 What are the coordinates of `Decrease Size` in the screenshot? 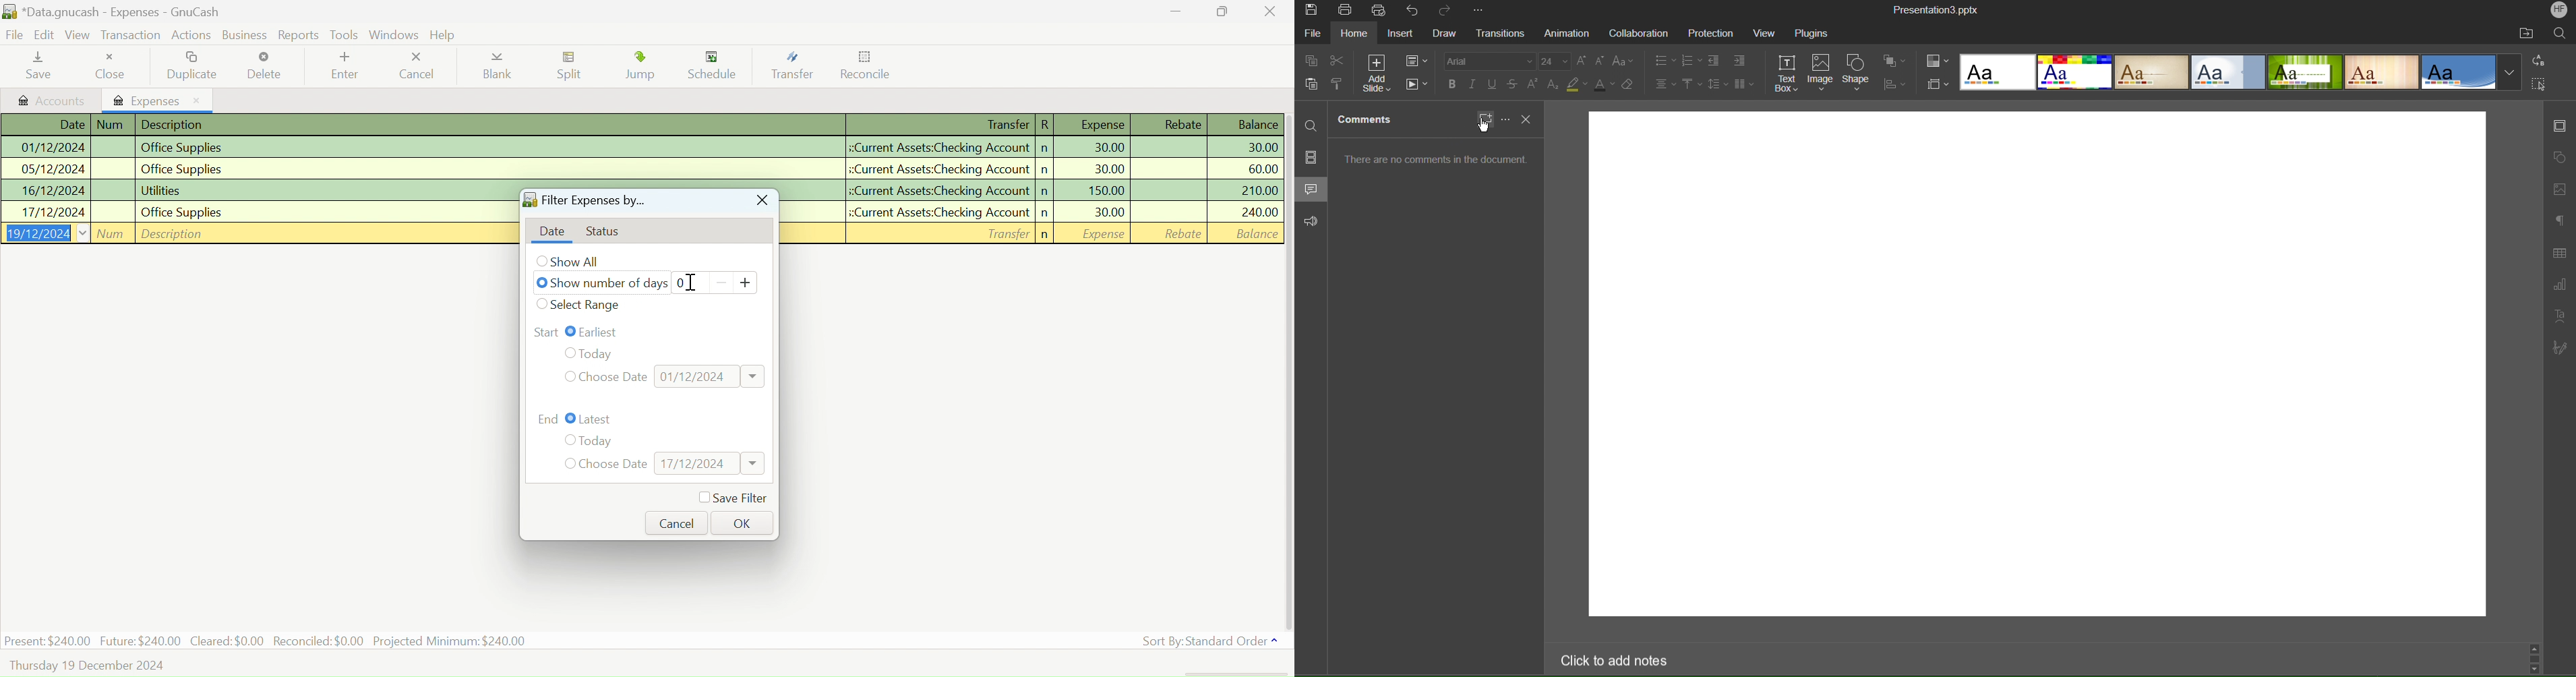 It's located at (1601, 63).